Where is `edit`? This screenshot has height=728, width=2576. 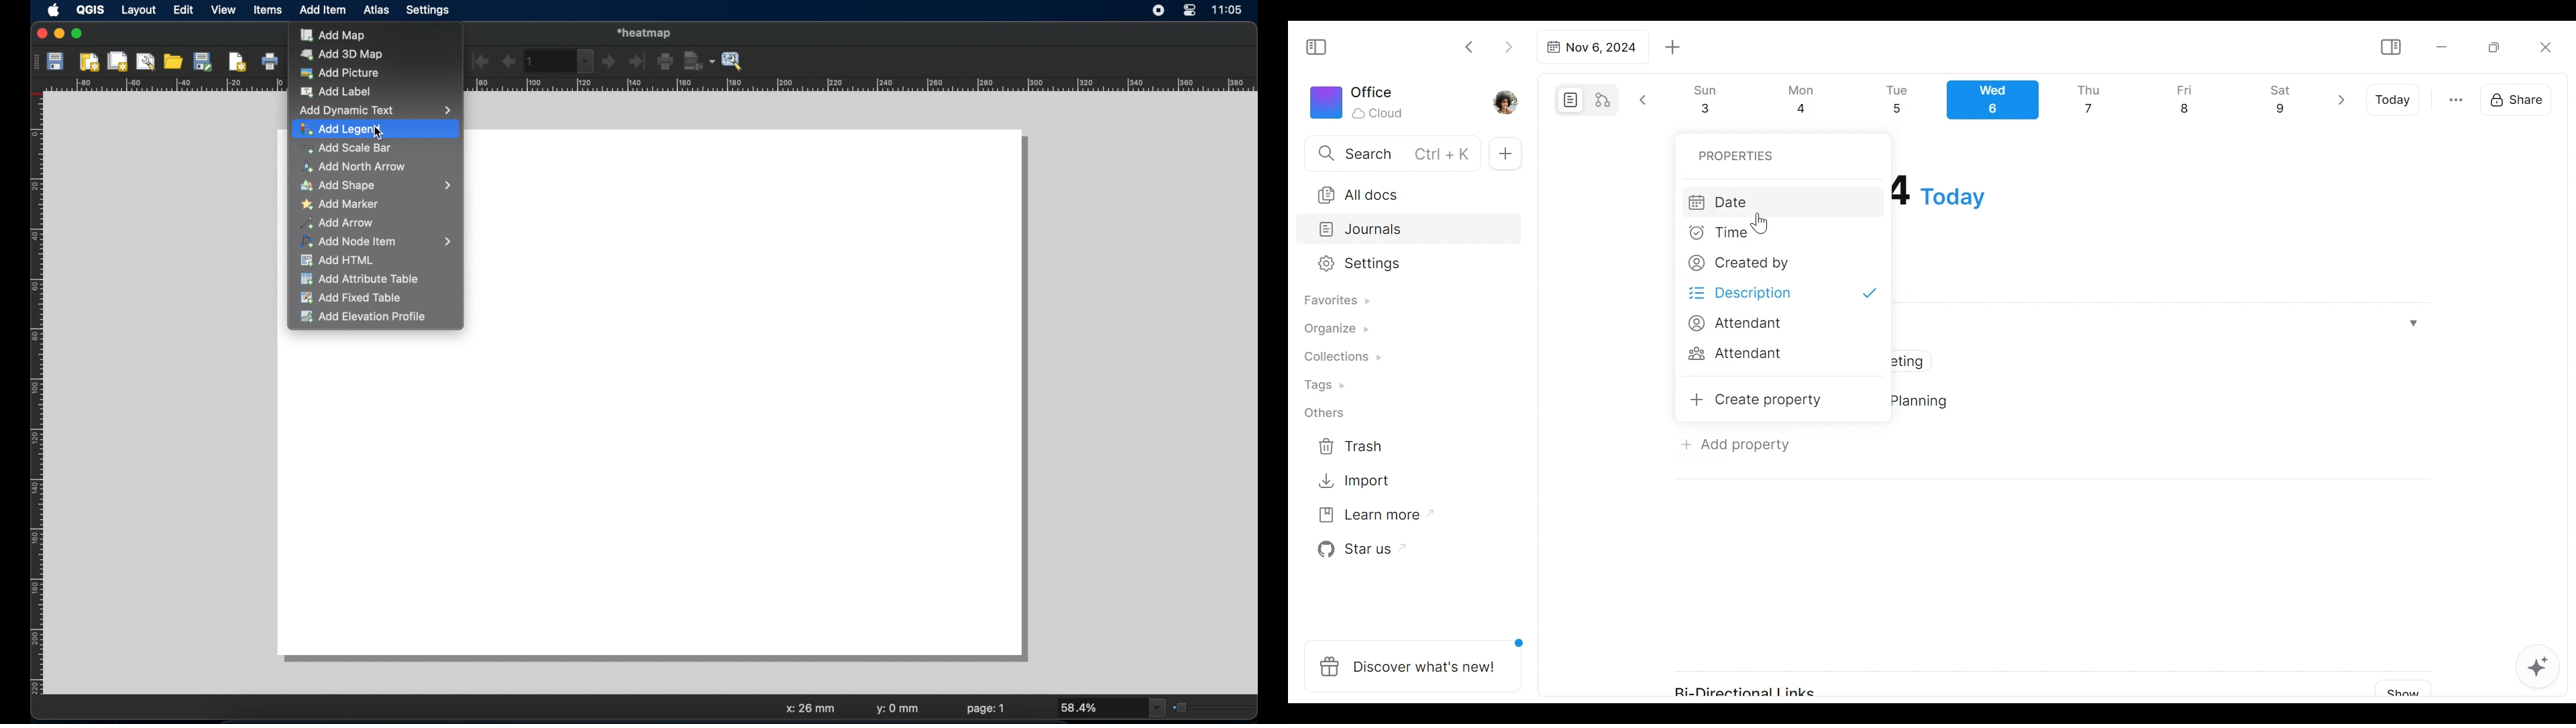
edit is located at coordinates (183, 11).